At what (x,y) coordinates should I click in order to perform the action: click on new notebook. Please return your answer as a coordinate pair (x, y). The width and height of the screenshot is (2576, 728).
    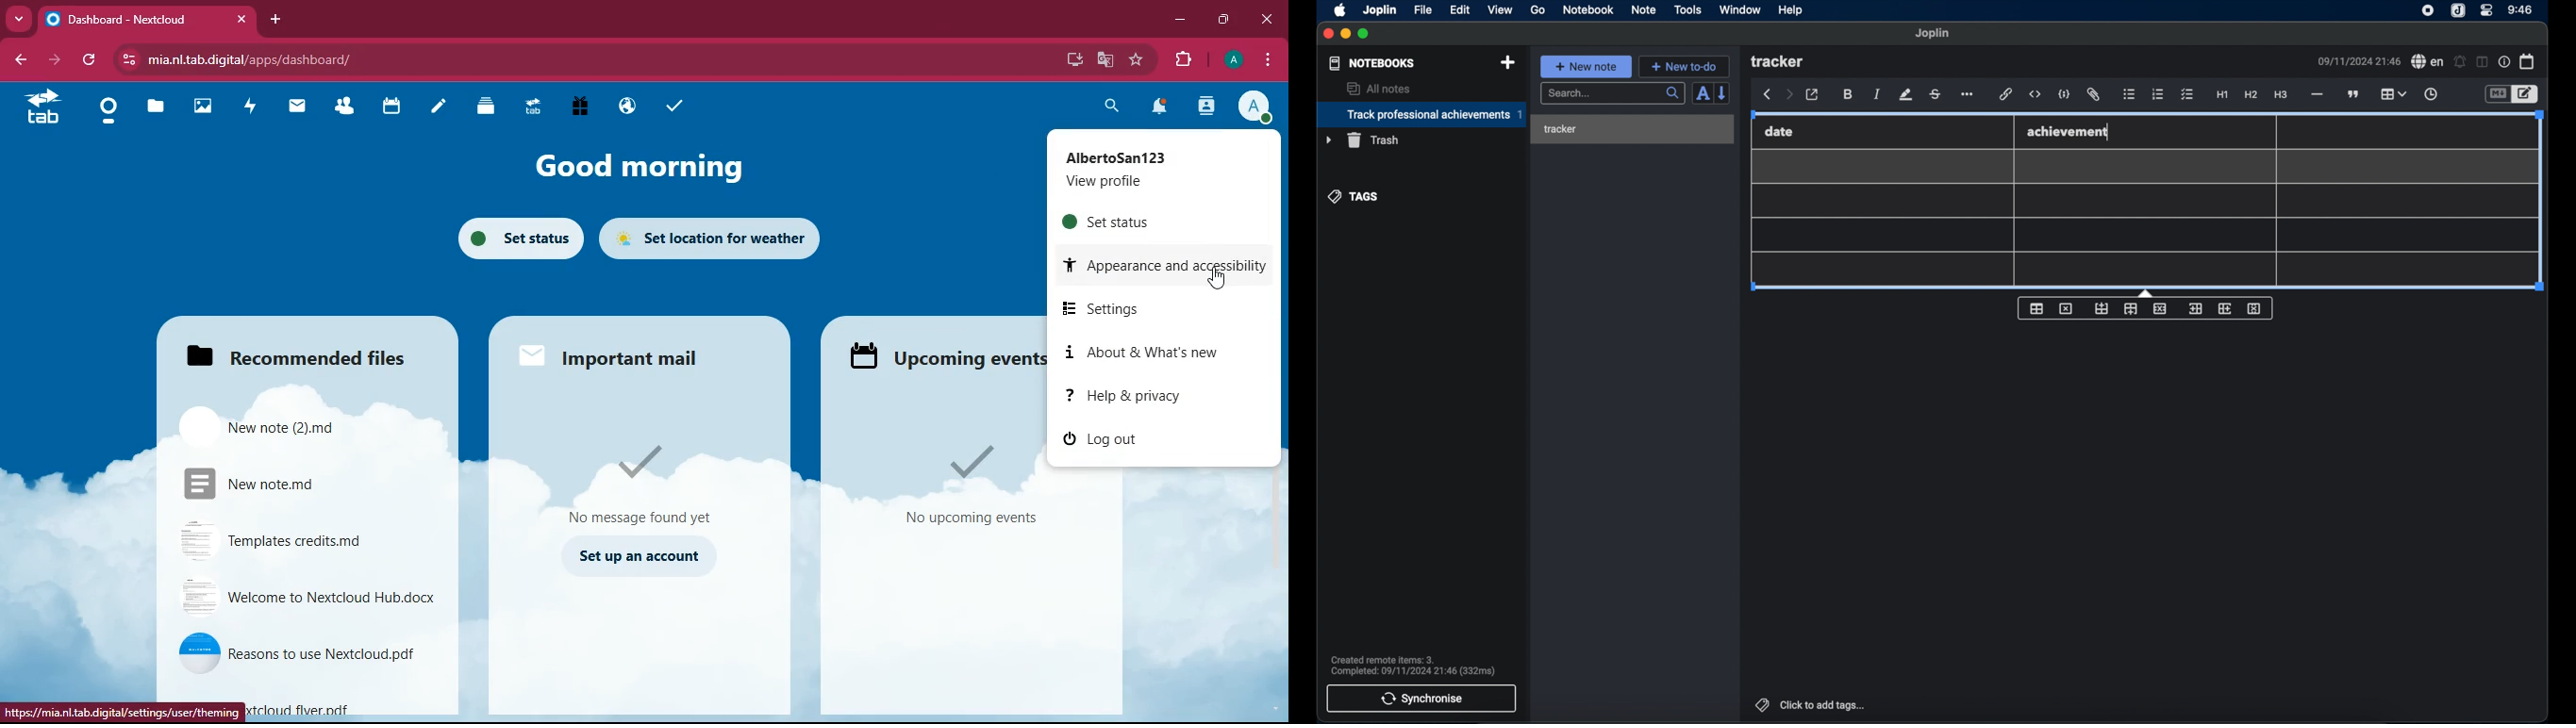
    Looking at the image, I should click on (1508, 62).